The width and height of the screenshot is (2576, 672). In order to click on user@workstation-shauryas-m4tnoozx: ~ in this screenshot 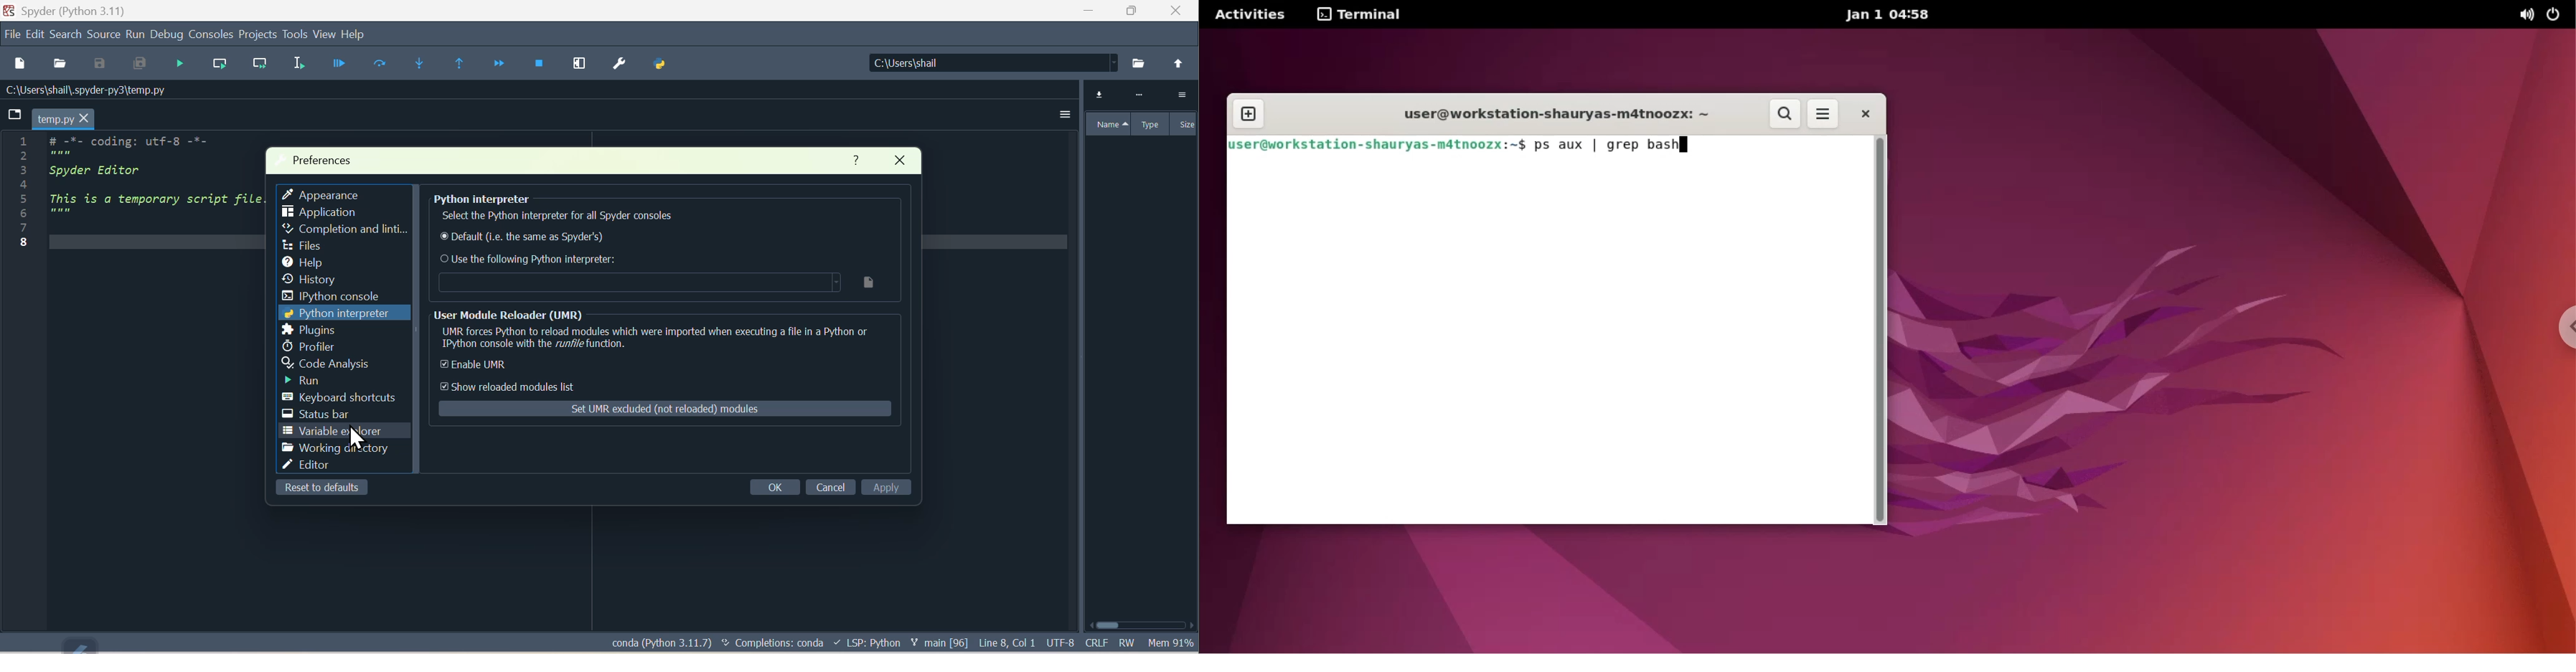, I will do `click(1550, 113)`.